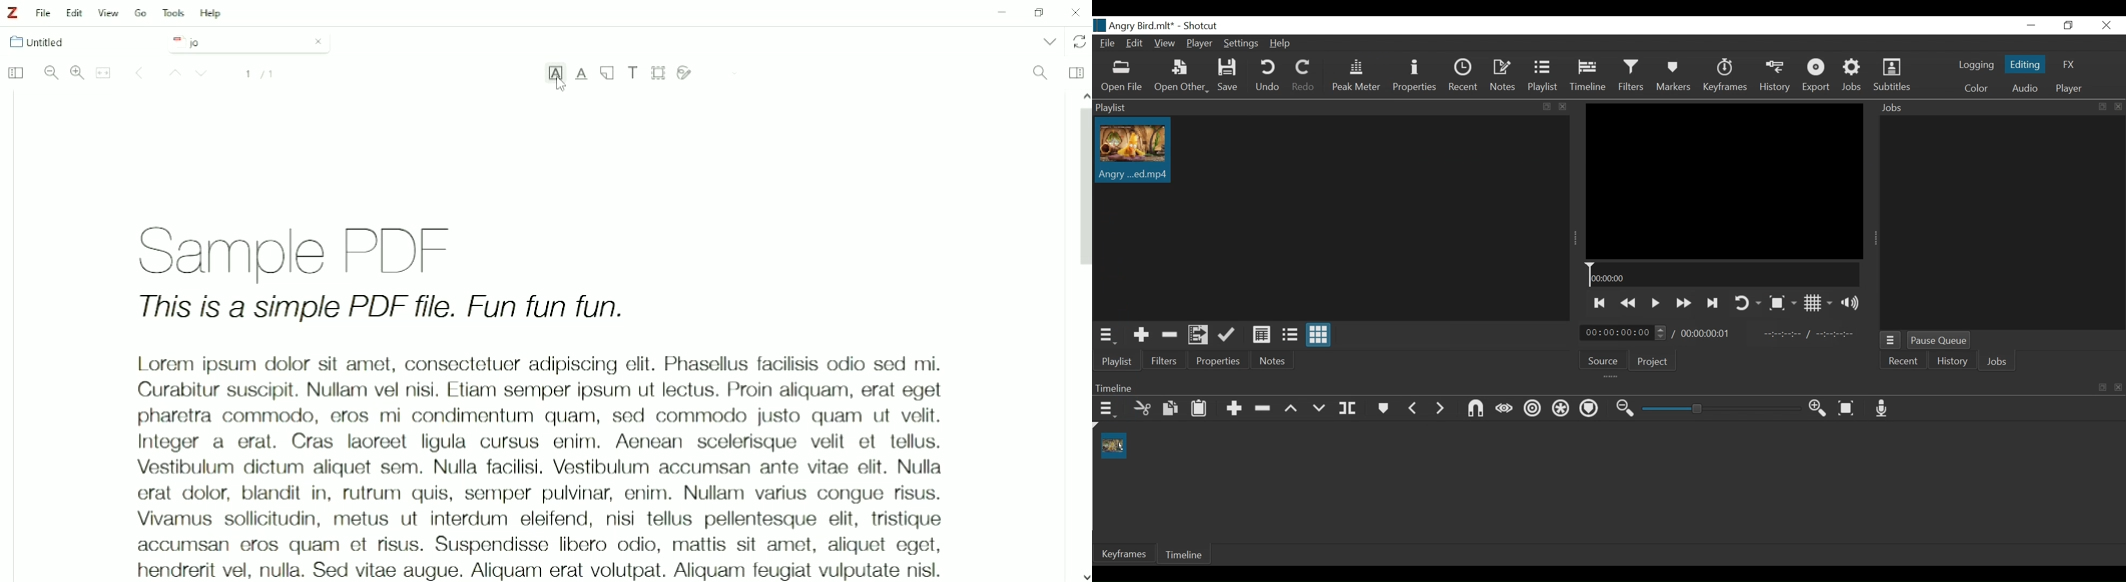 The height and width of the screenshot is (588, 2128). I want to click on Playlist, so click(1546, 77).